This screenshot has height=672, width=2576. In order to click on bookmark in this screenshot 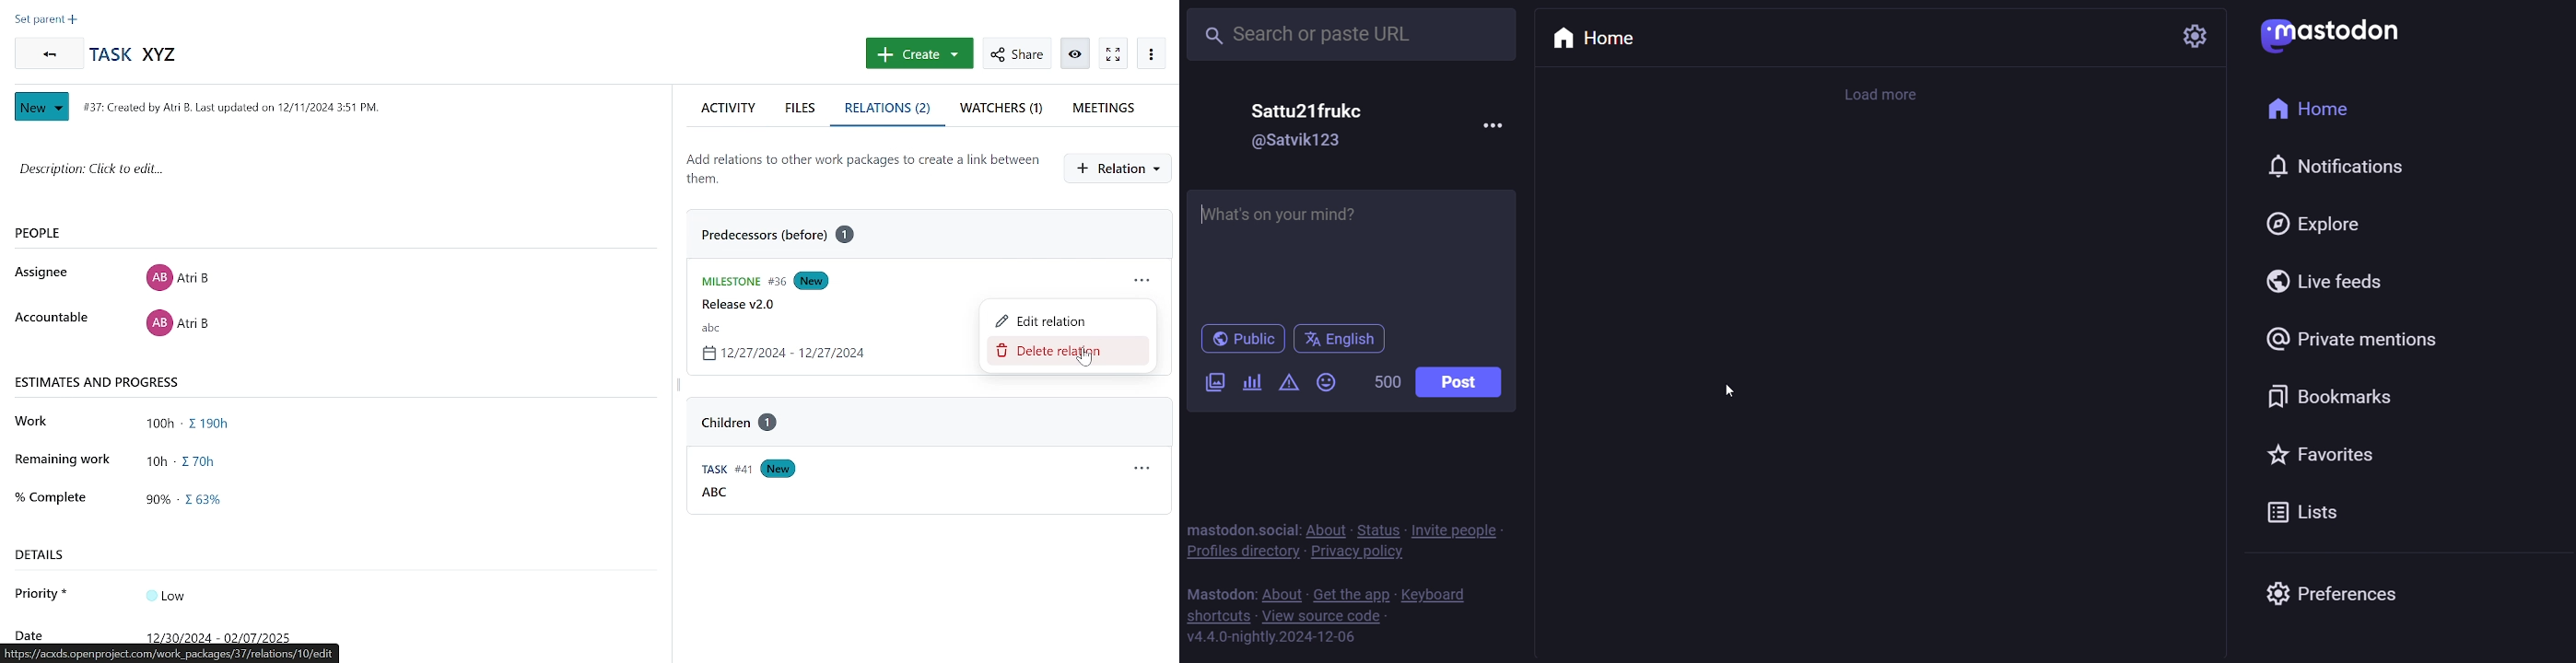, I will do `click(2326, 396)`.